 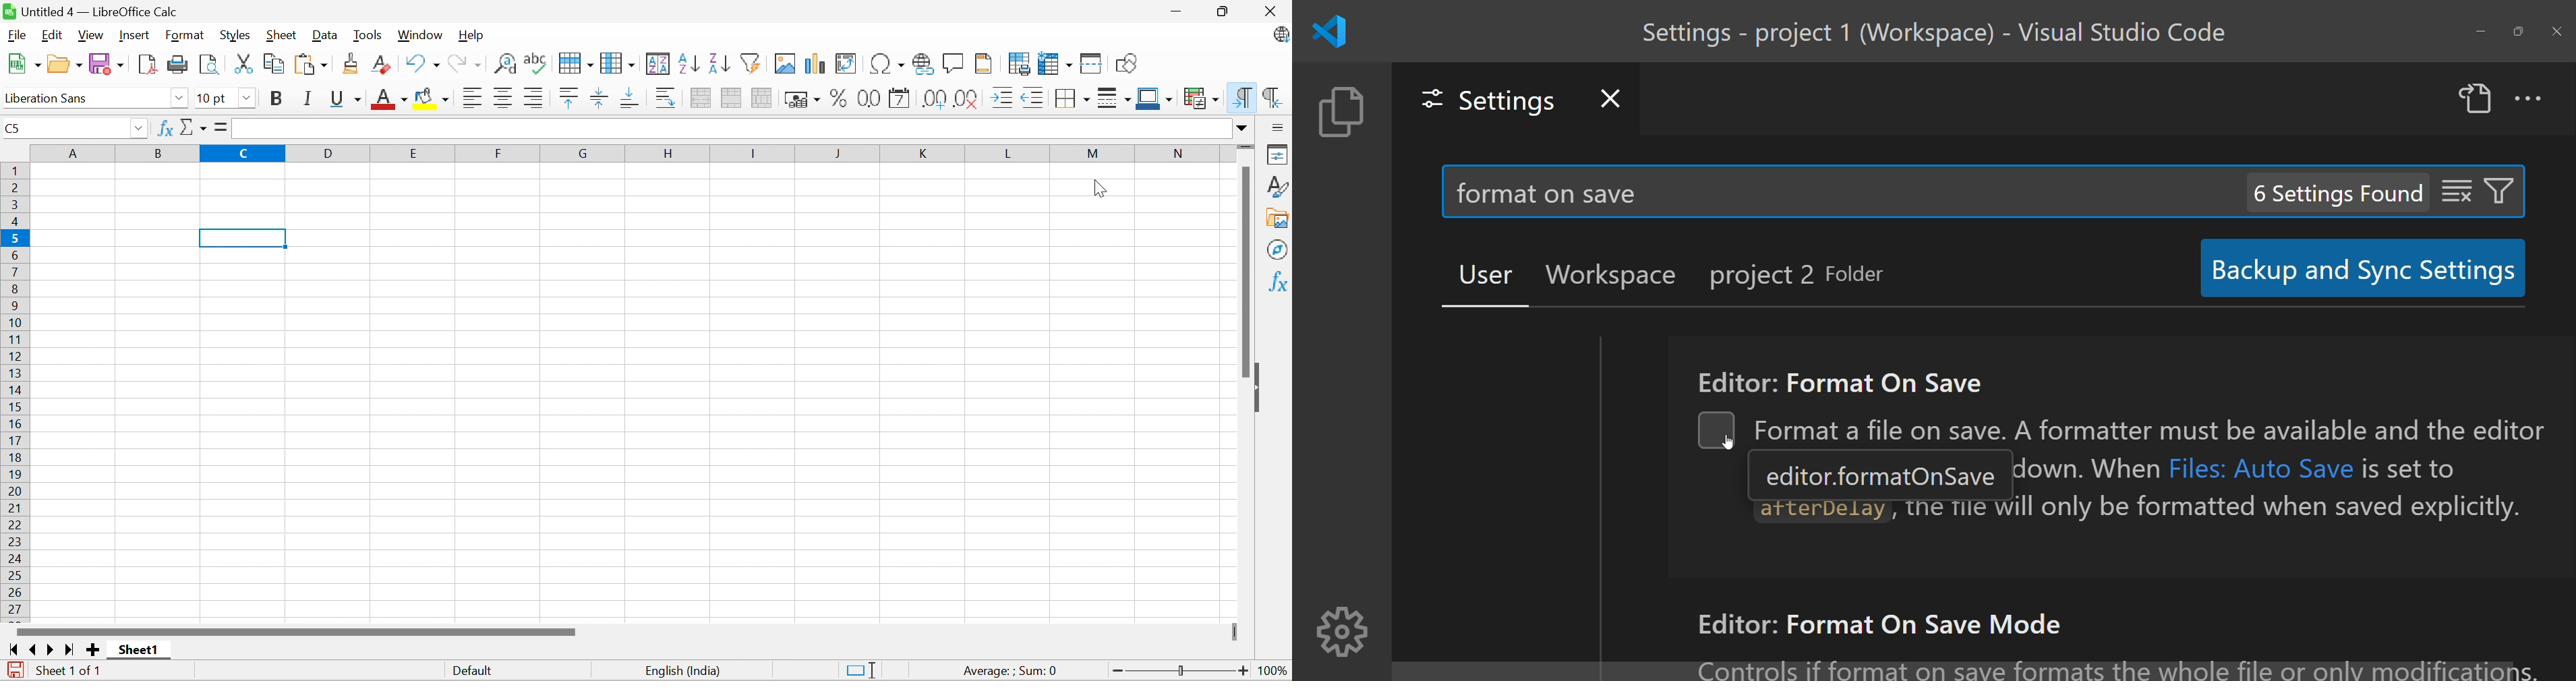 What do you see at coordinates (1021, 65) in the screenshot?
I see `Define print area` at bounding box center [1021, 65].